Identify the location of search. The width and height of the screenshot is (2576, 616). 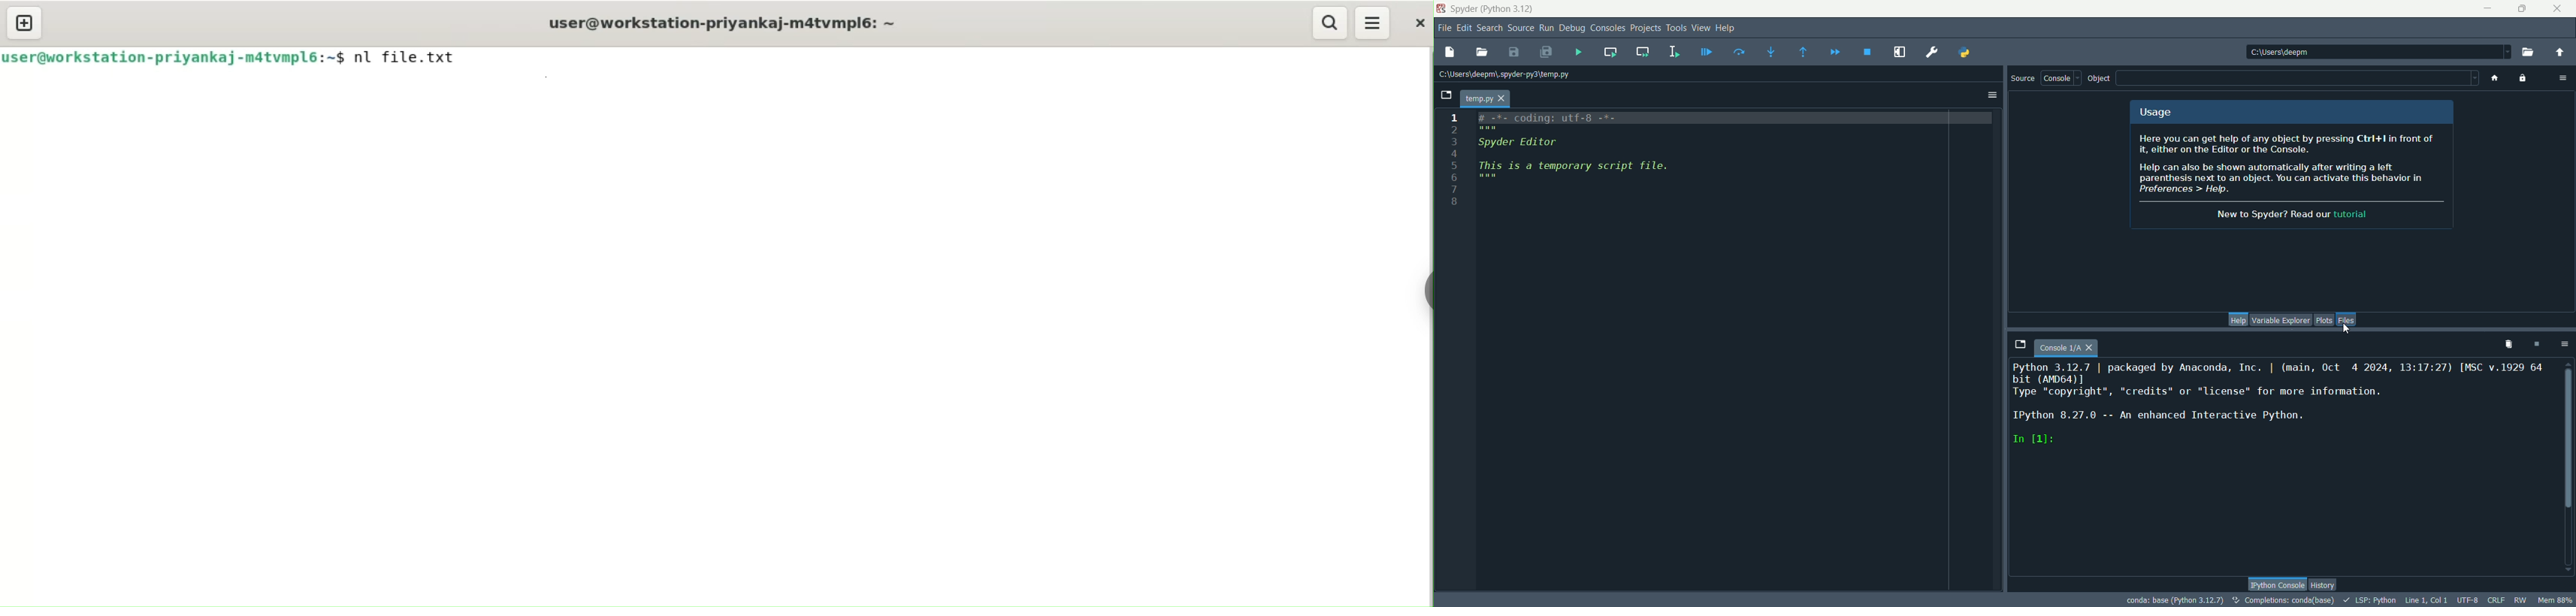
(1490, 29).